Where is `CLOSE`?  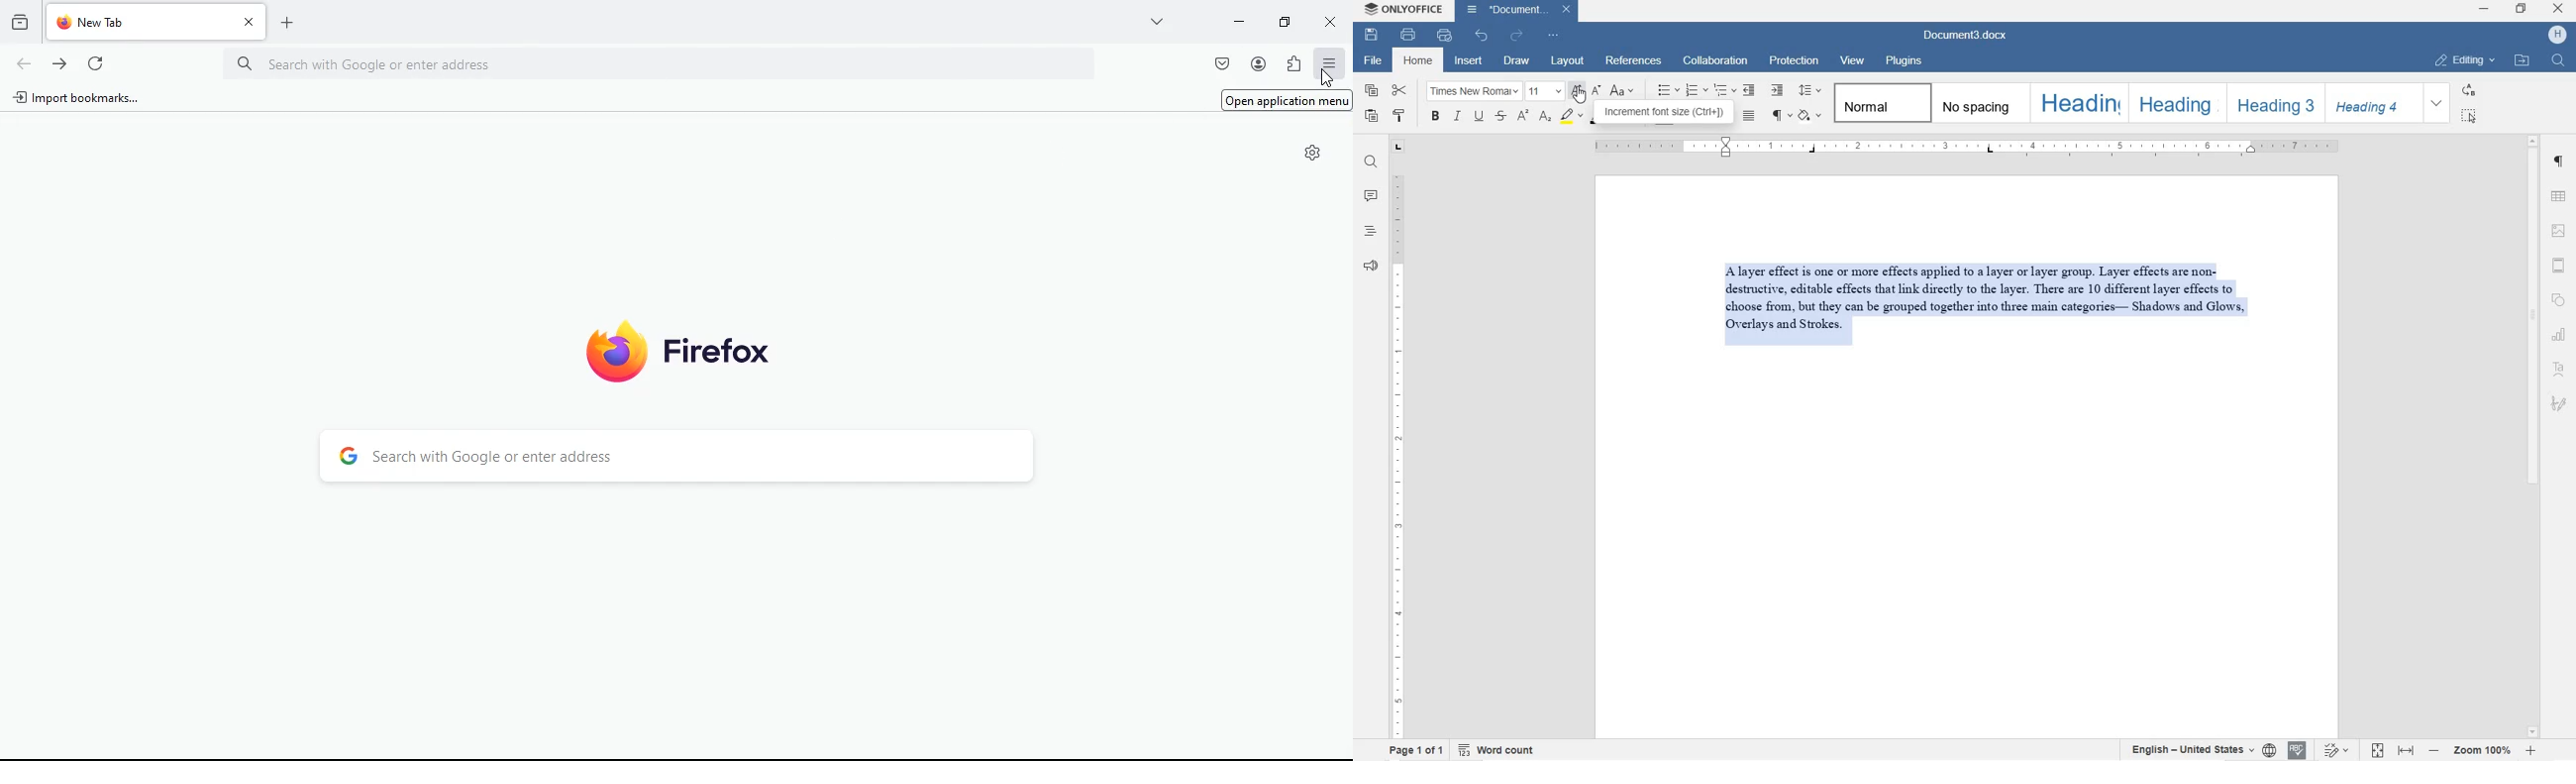
CLOSE is located at coordinates (2562, 11).